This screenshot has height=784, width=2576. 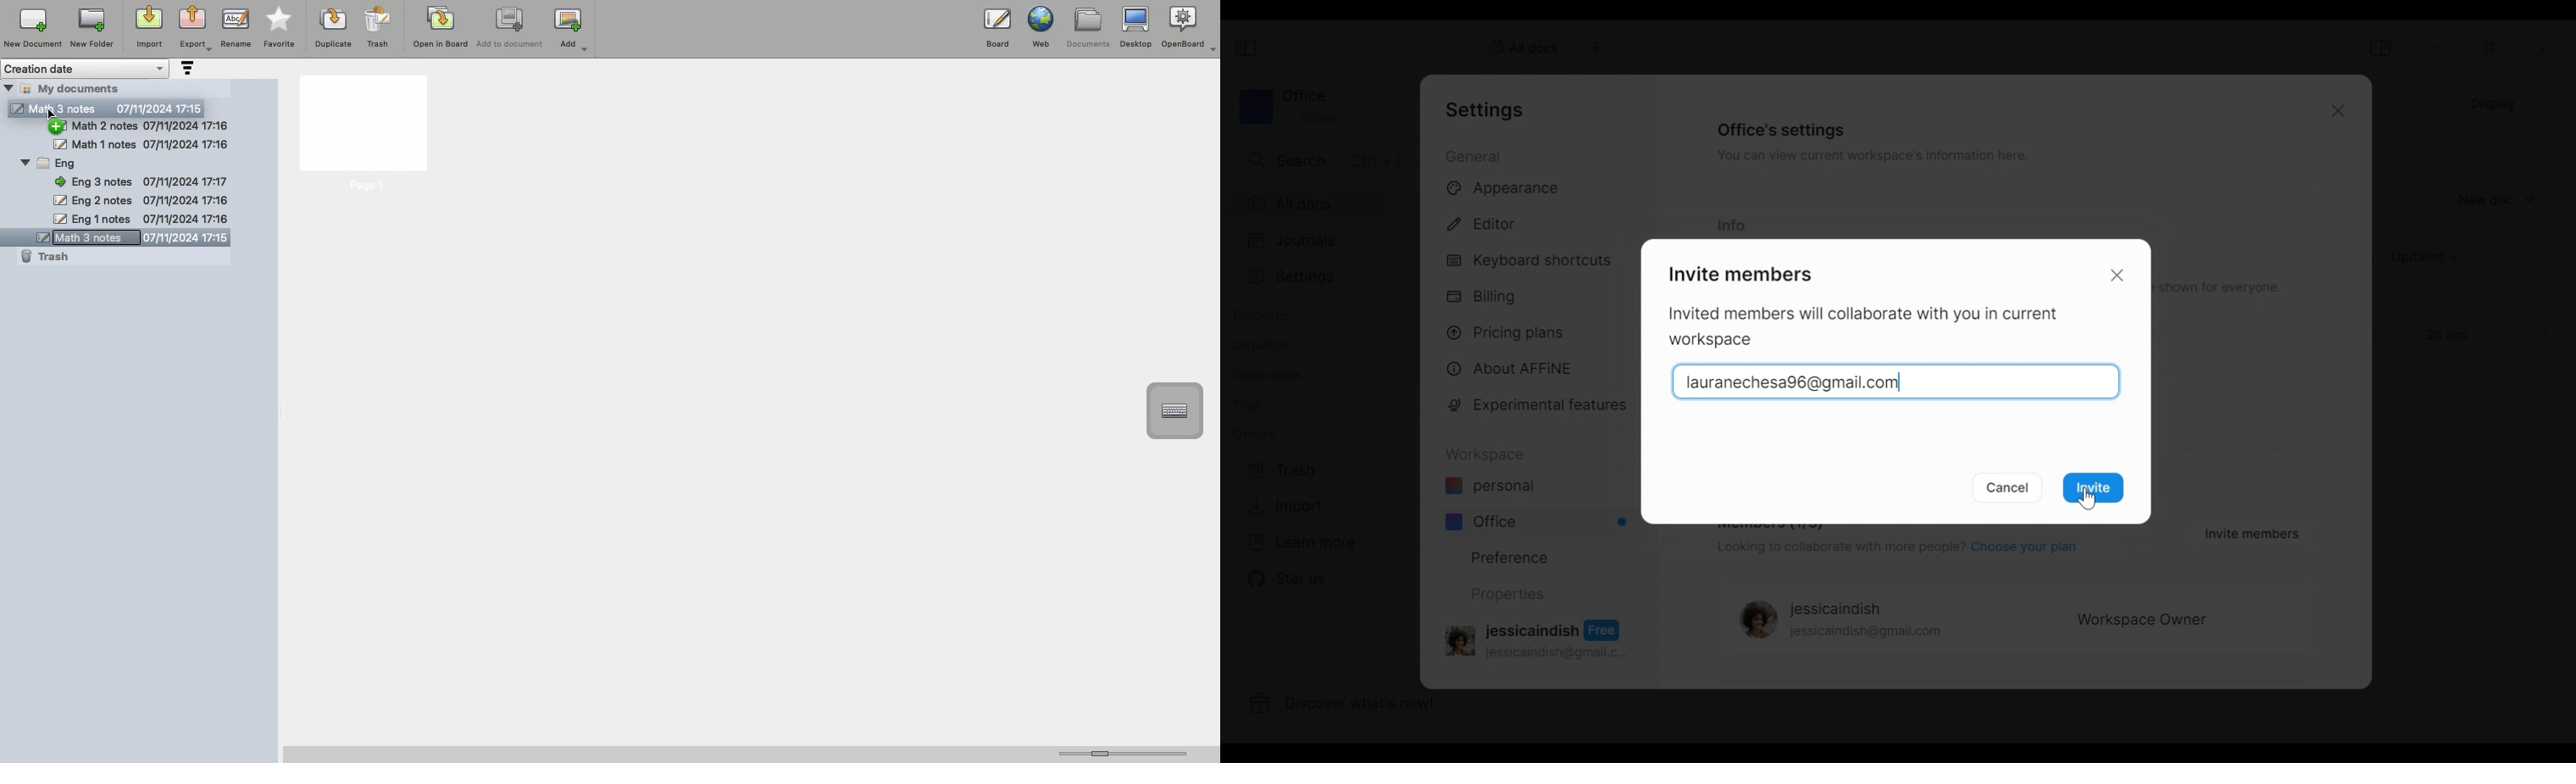 What do you see at coordinates (1283, 507) in the screenshot?
I see `Import` at bounding box center [1283, 507].